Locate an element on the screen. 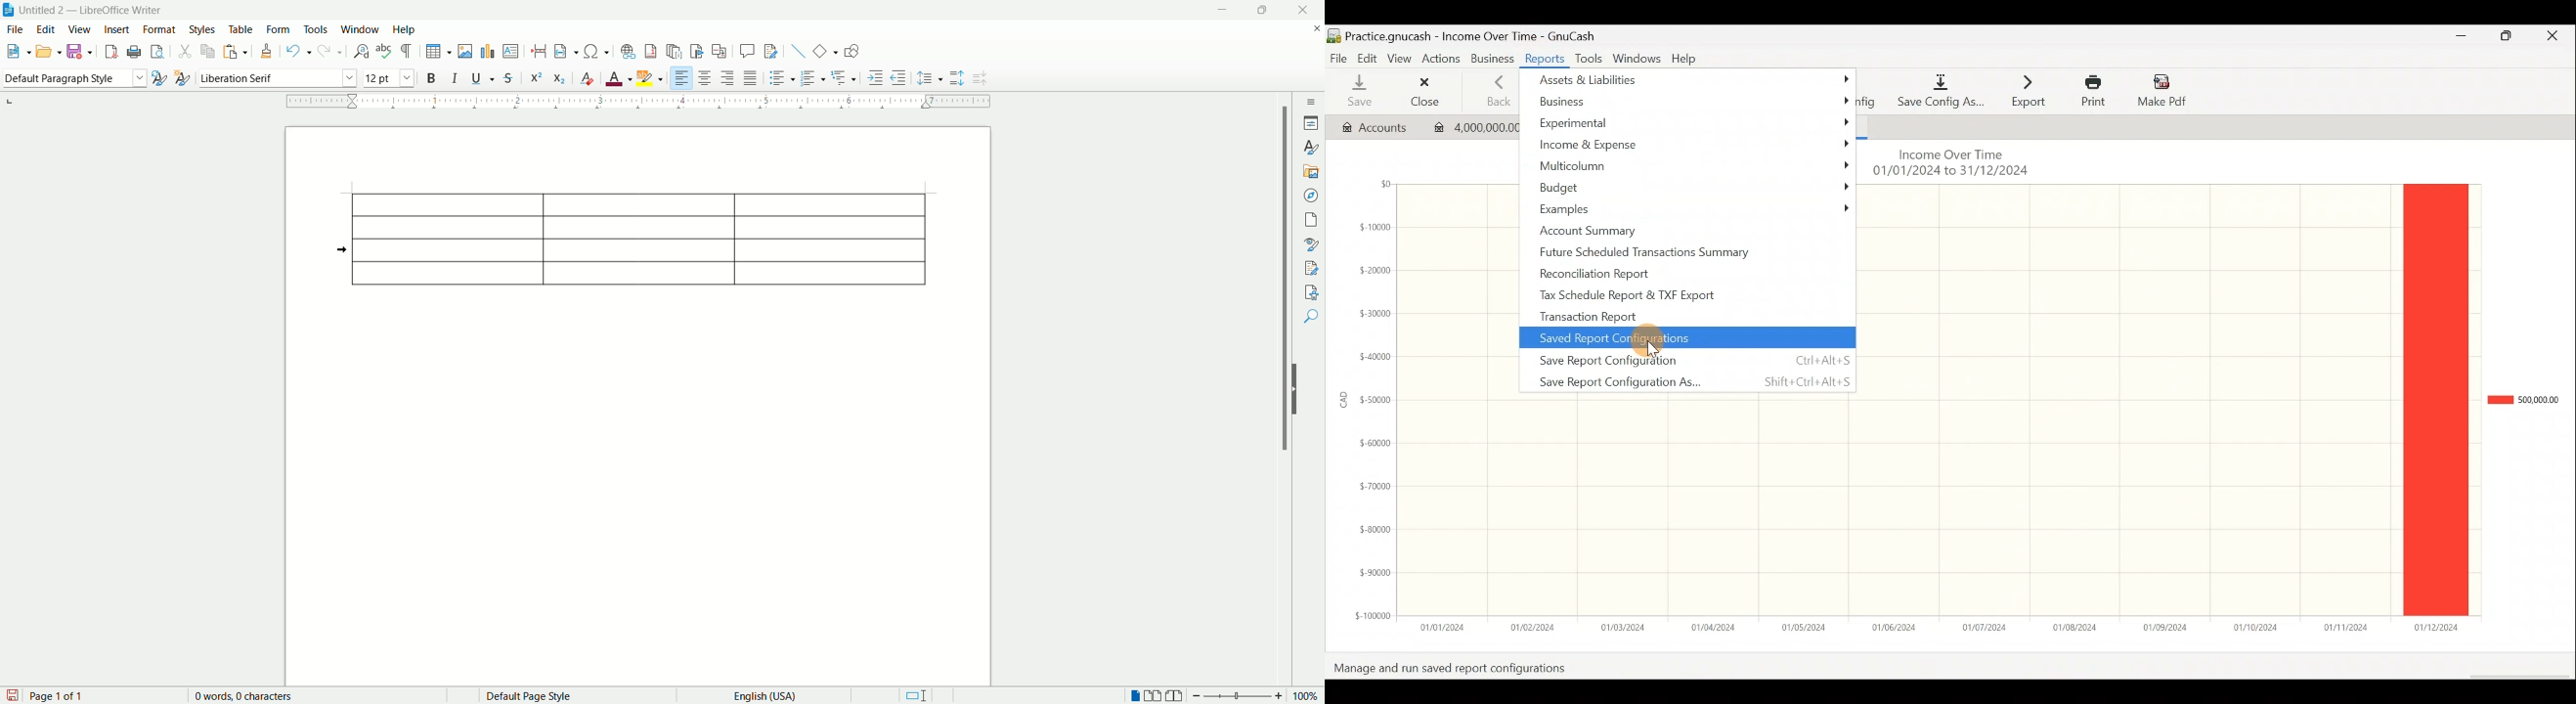 The width and height of the screenshot is (2576, 728). insert comment is located at coordinates (511, 51).